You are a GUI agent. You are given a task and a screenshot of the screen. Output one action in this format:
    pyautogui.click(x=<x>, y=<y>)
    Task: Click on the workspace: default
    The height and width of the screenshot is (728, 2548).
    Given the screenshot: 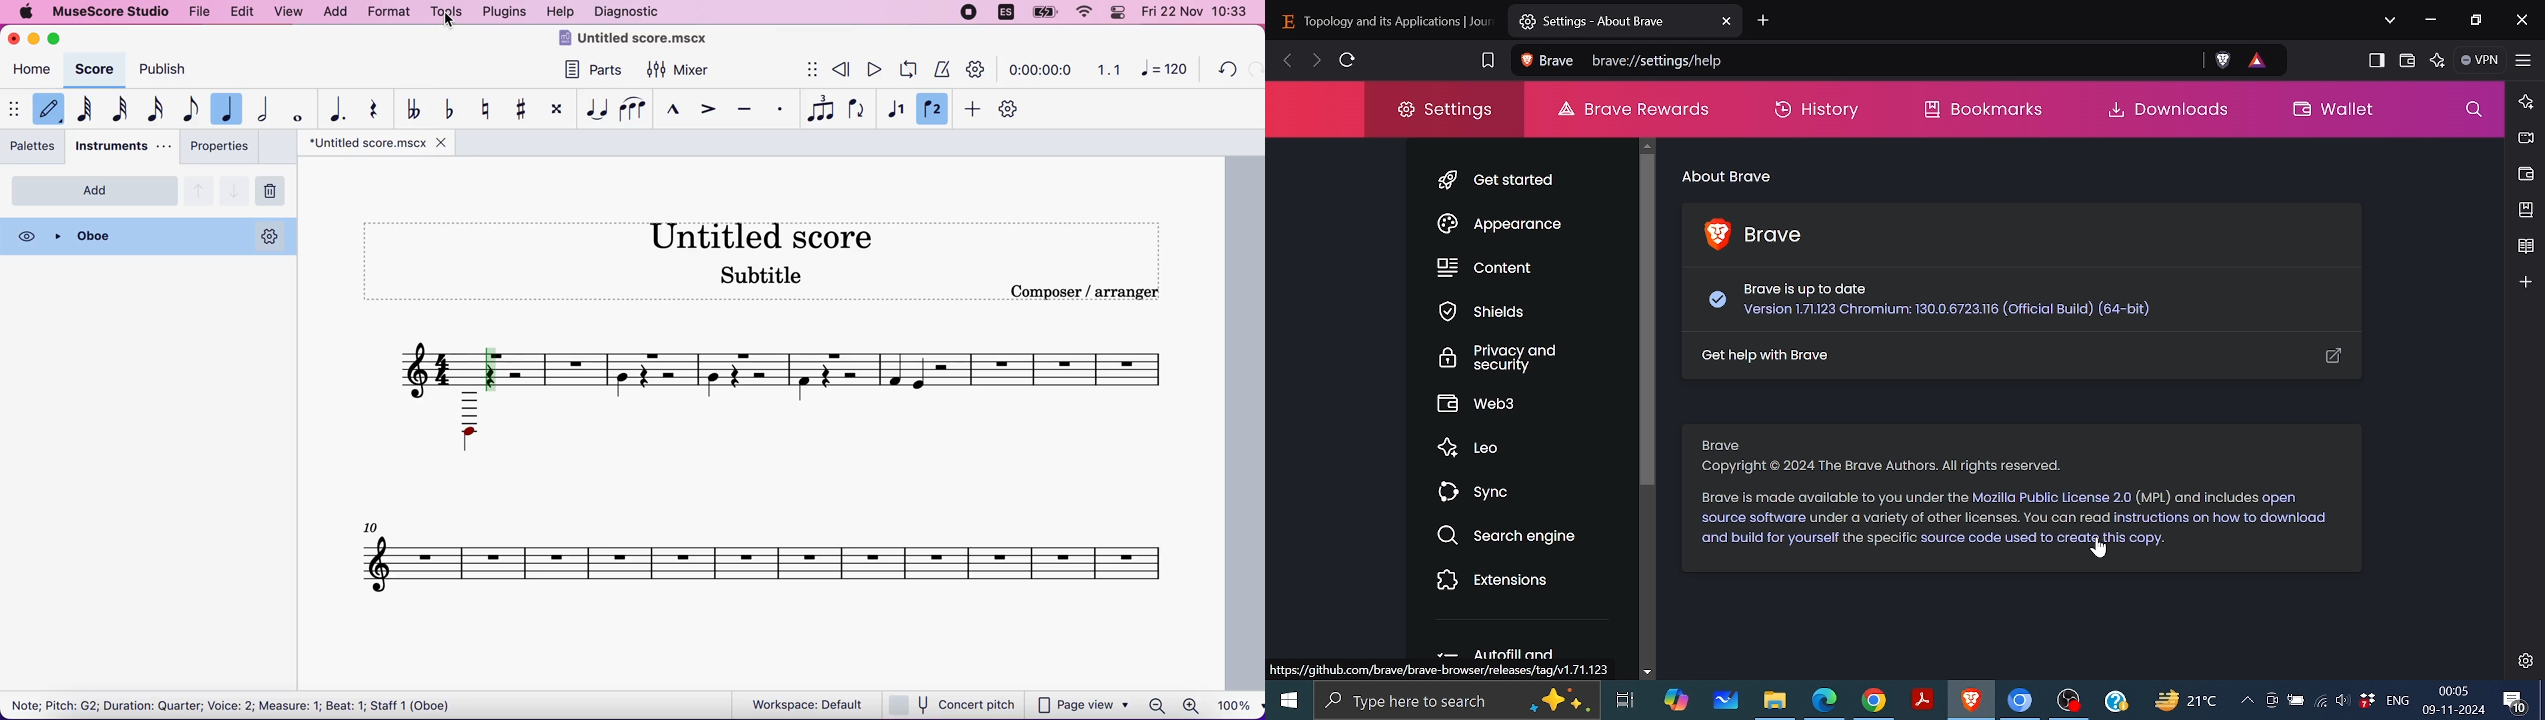 What is the action you would take?
    pyautogui.click(x=798, y=704)
    